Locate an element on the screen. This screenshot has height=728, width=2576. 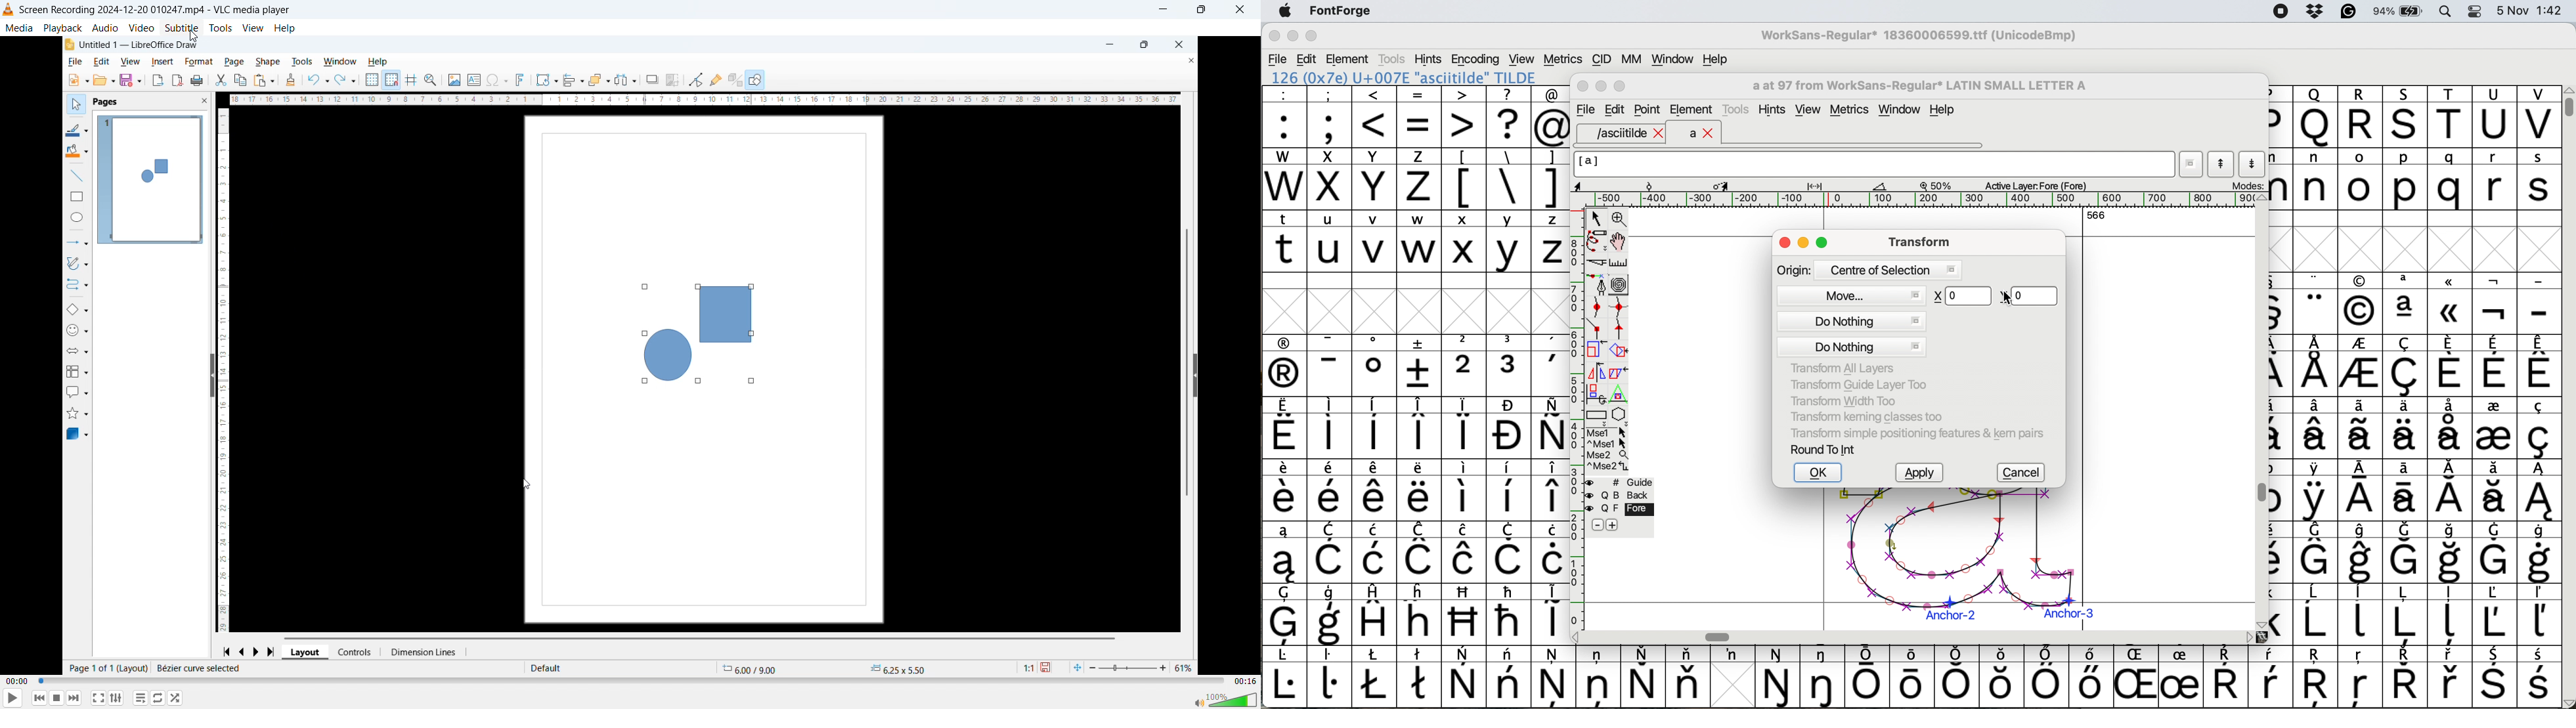
r is located at coordinates (2494, 179).